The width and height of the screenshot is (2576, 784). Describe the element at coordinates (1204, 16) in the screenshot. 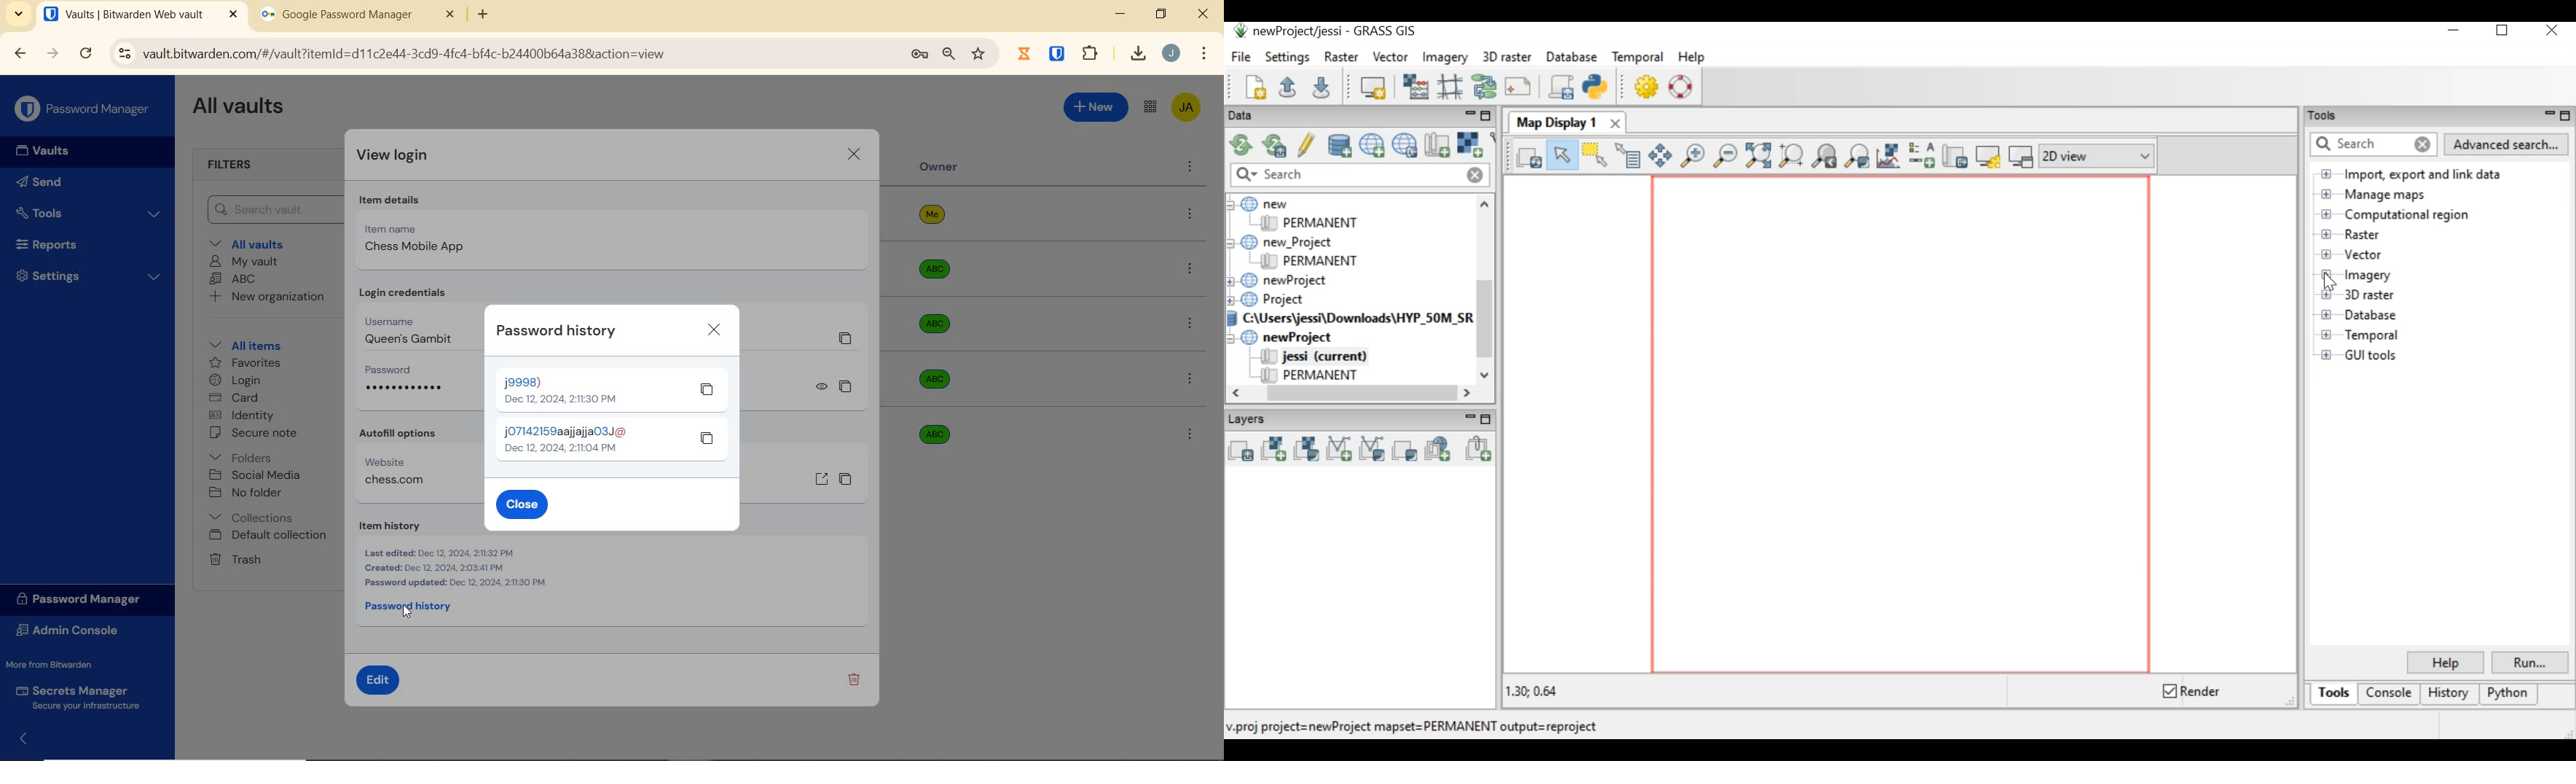

I see `close` at that location.